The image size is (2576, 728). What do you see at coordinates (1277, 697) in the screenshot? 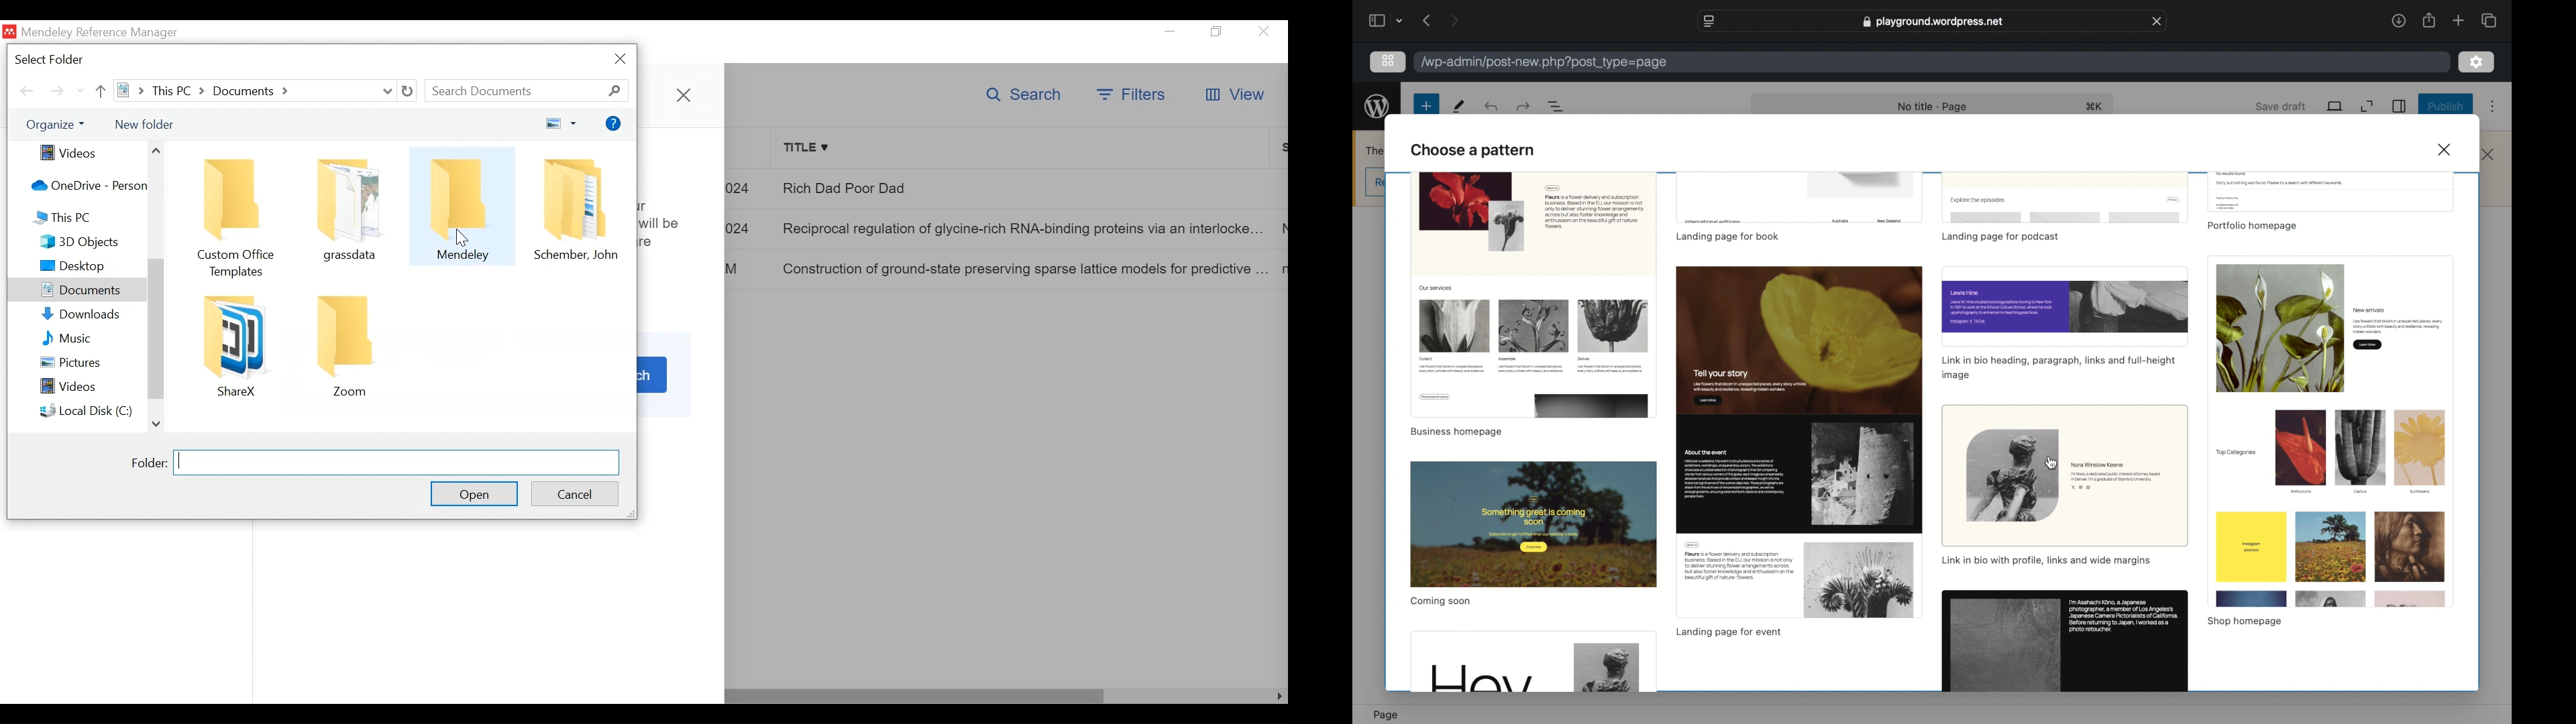
I see `Scroll Right` at bounding box center [1277, 697].